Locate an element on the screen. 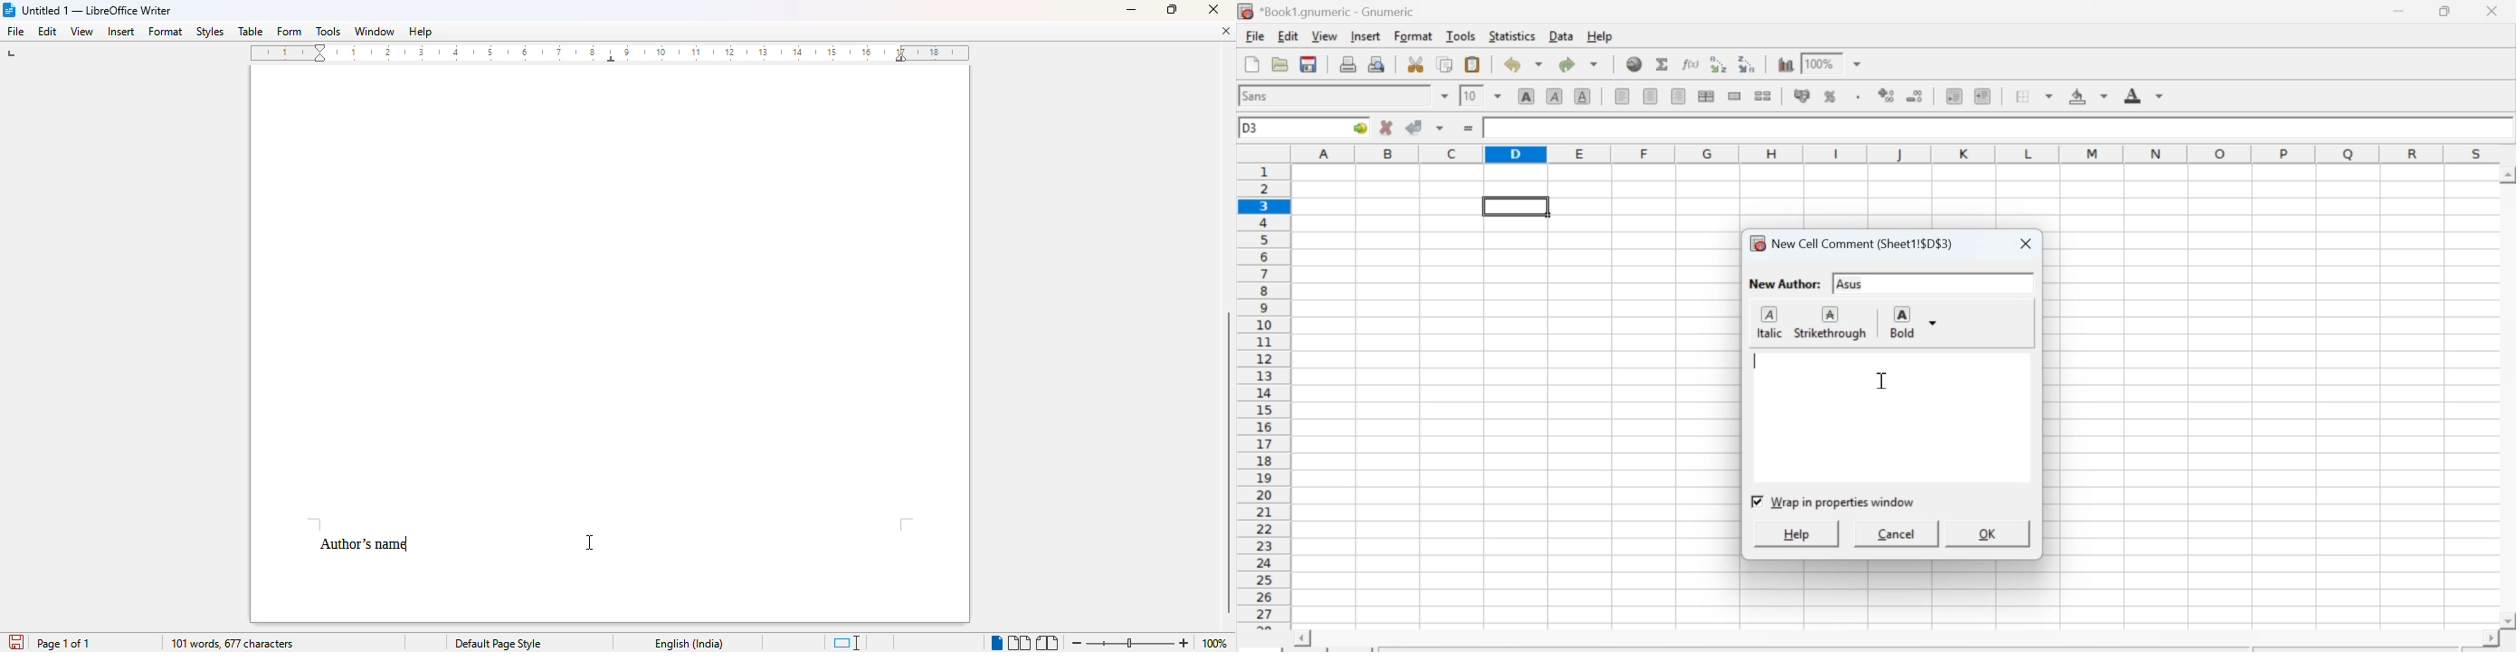 The width and height of the screenshot is (2520, 672). single page view is located at coordinates (993, 641).